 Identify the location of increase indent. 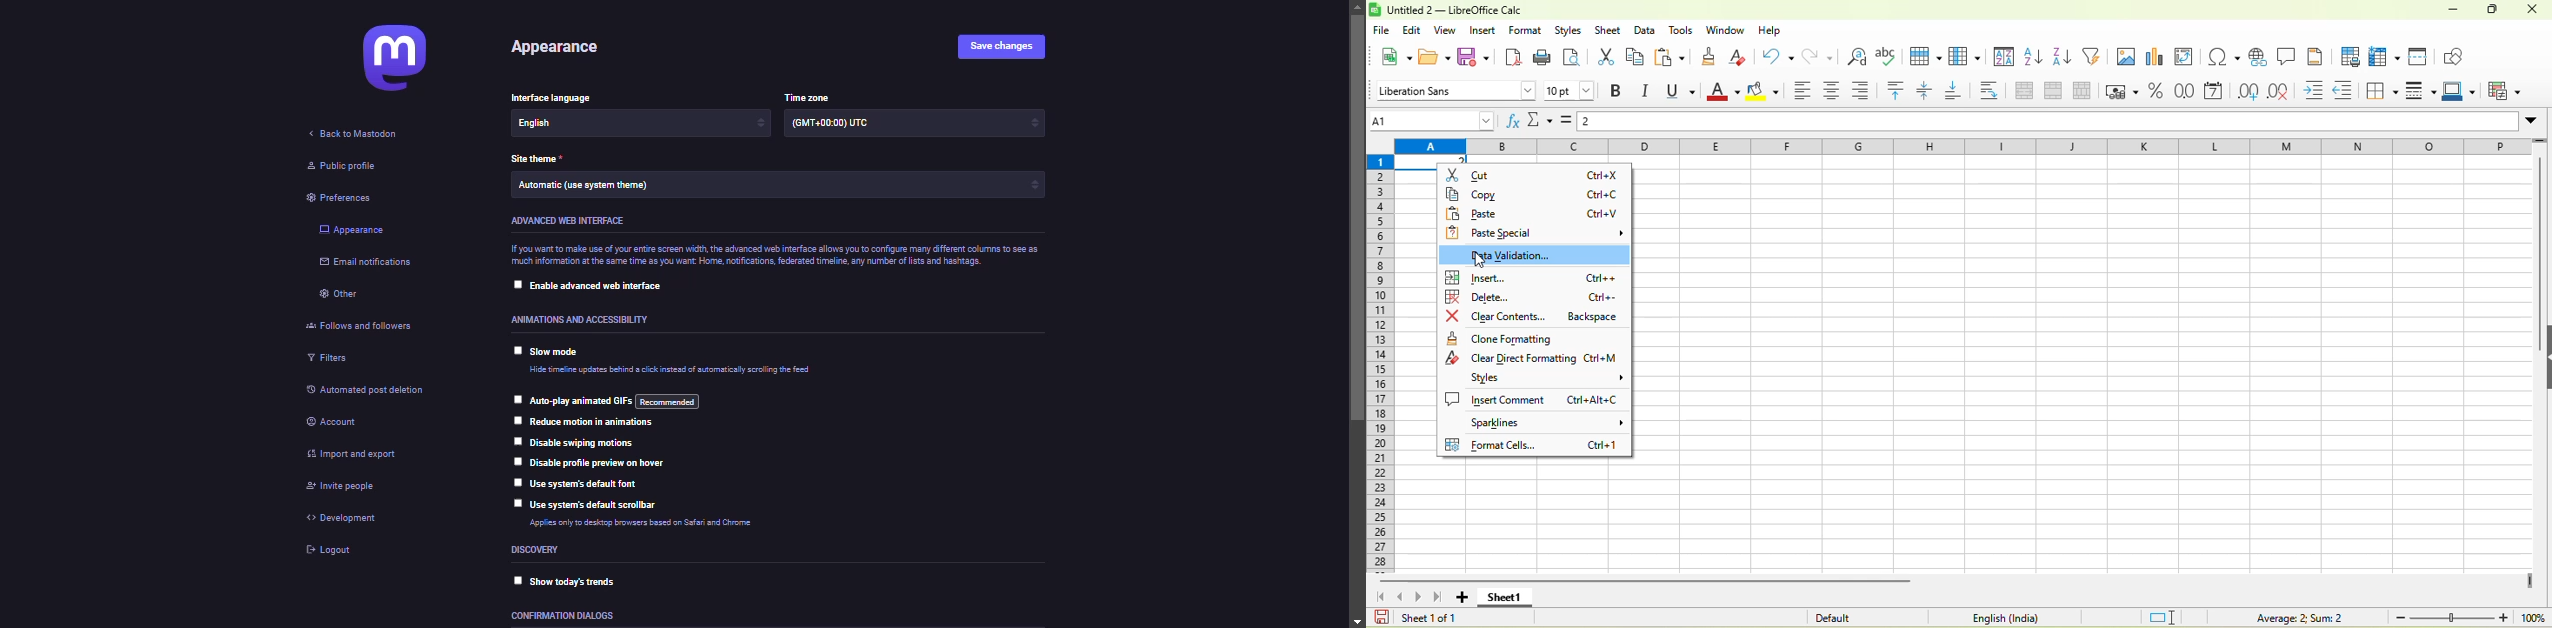
(2318, 91).